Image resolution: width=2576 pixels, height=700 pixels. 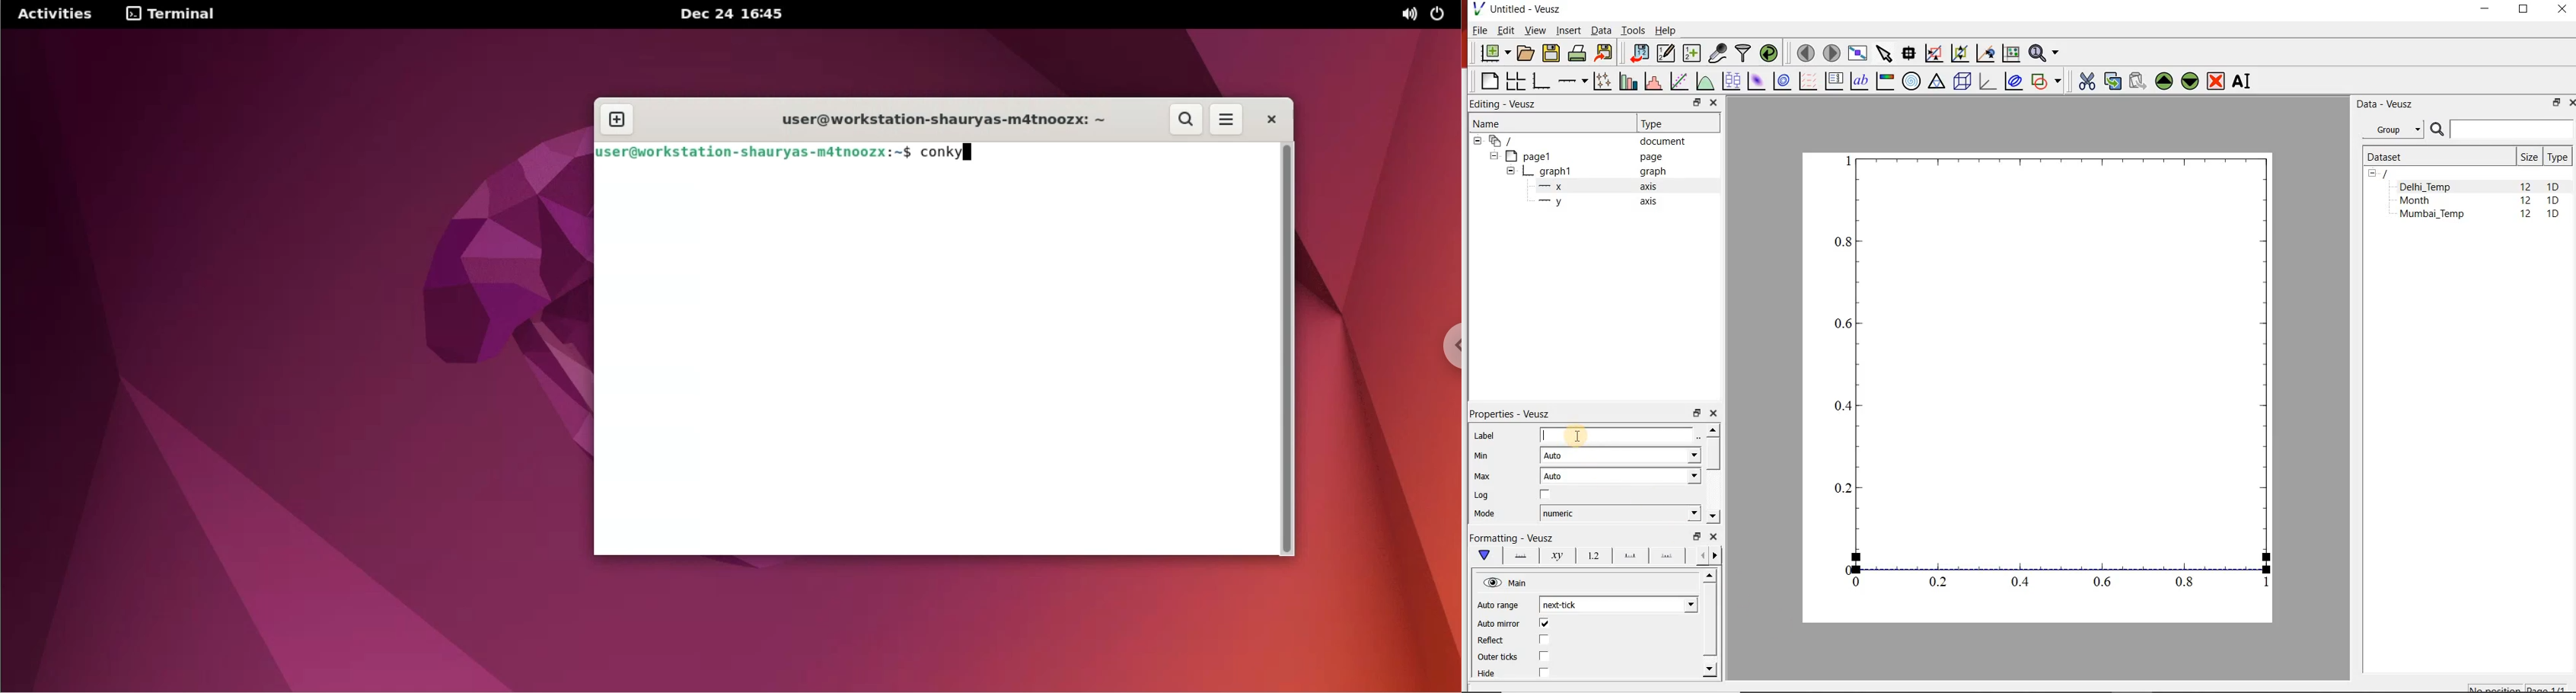 I want to click on reload linked datasets, so click(x=1769, y=52).